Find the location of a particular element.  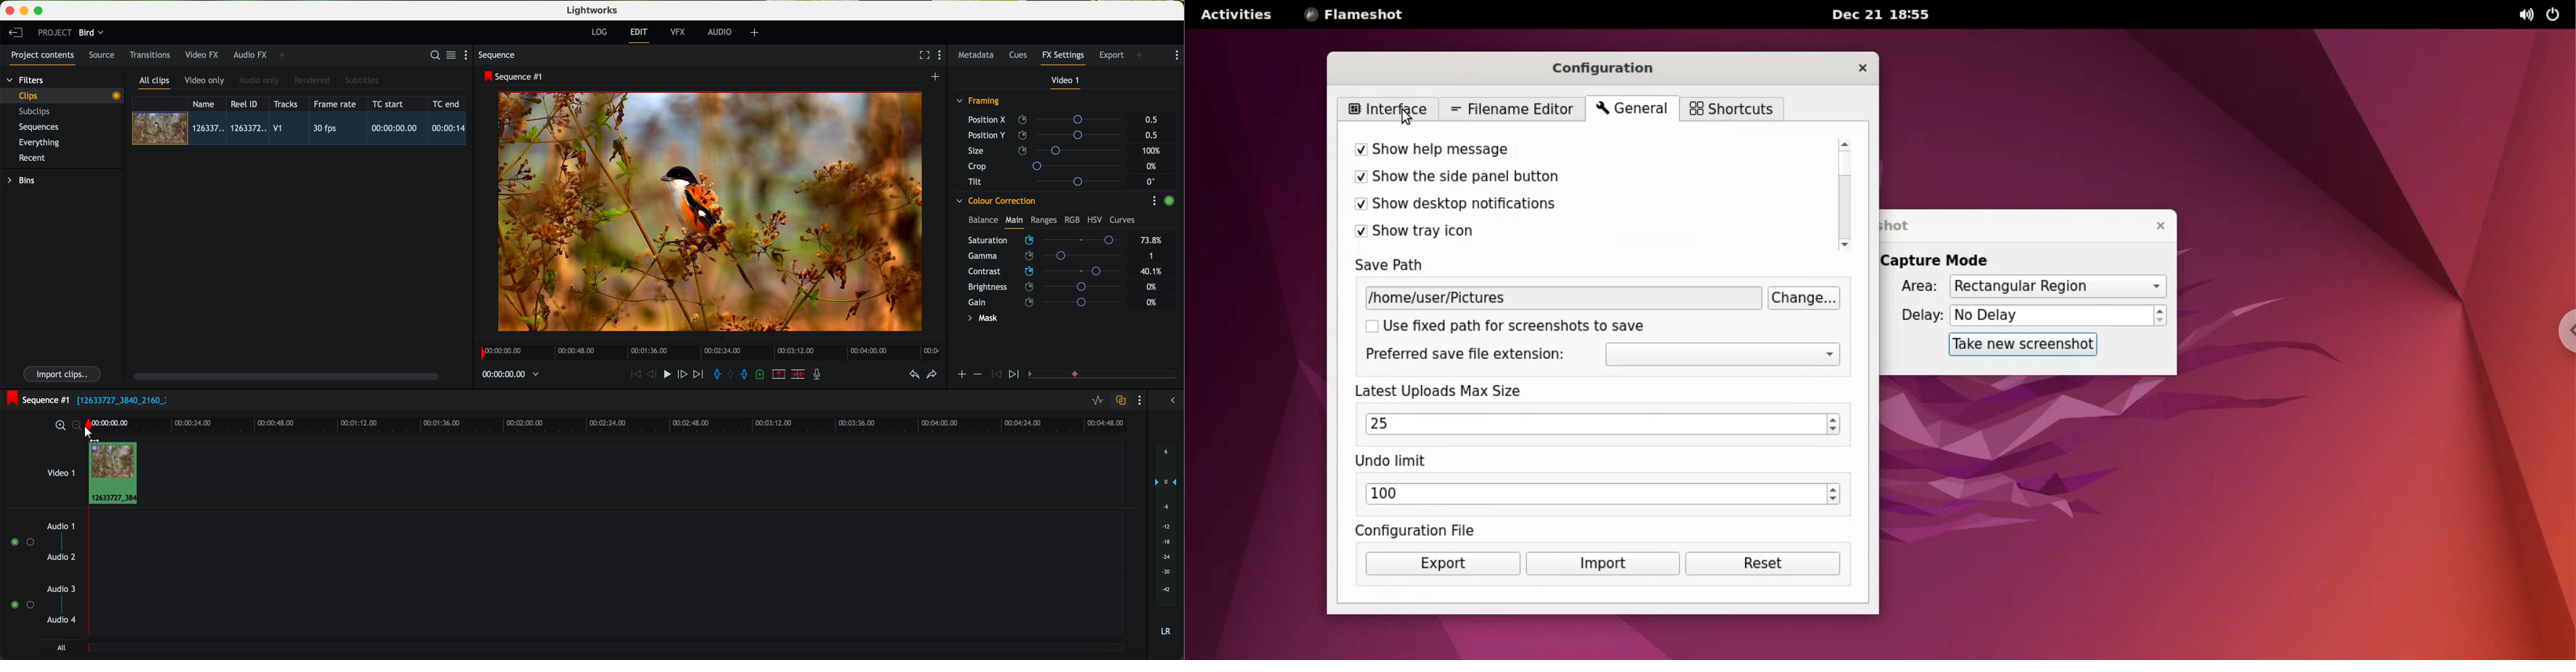

audio only is located at coordinates (260, 80).